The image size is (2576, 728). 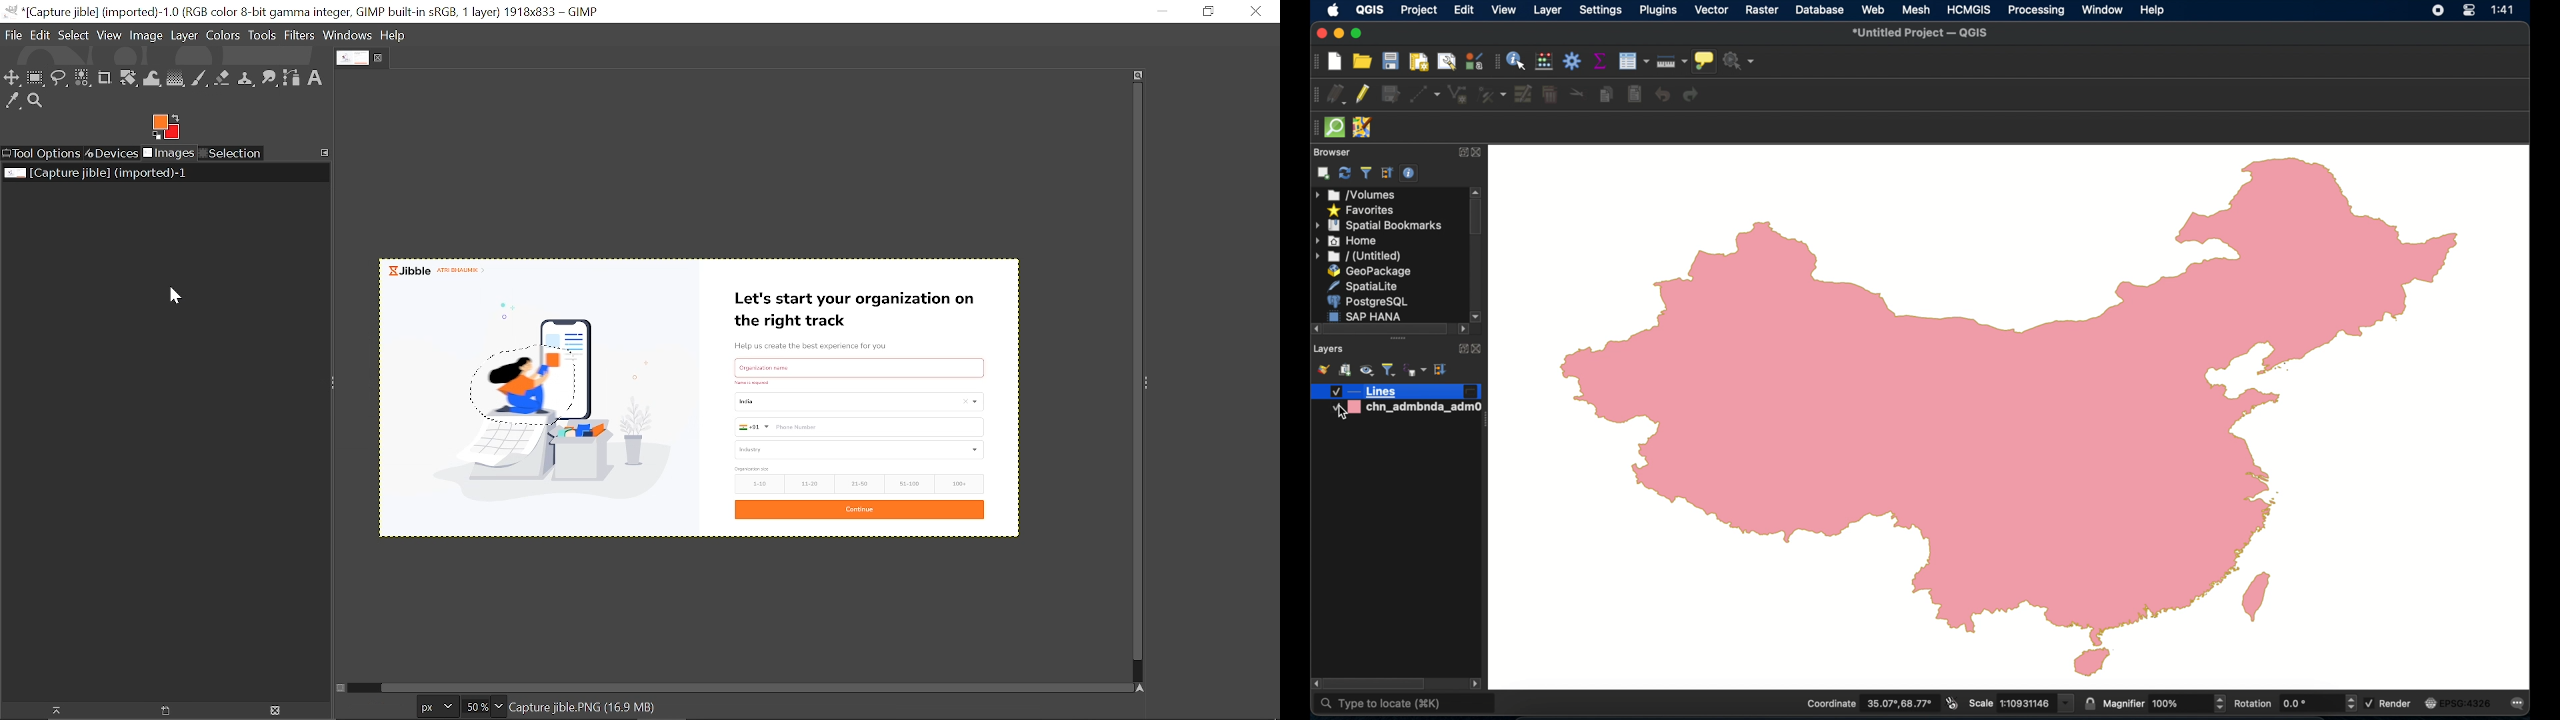 I want to click on messages, so click(x=2520, y=703).